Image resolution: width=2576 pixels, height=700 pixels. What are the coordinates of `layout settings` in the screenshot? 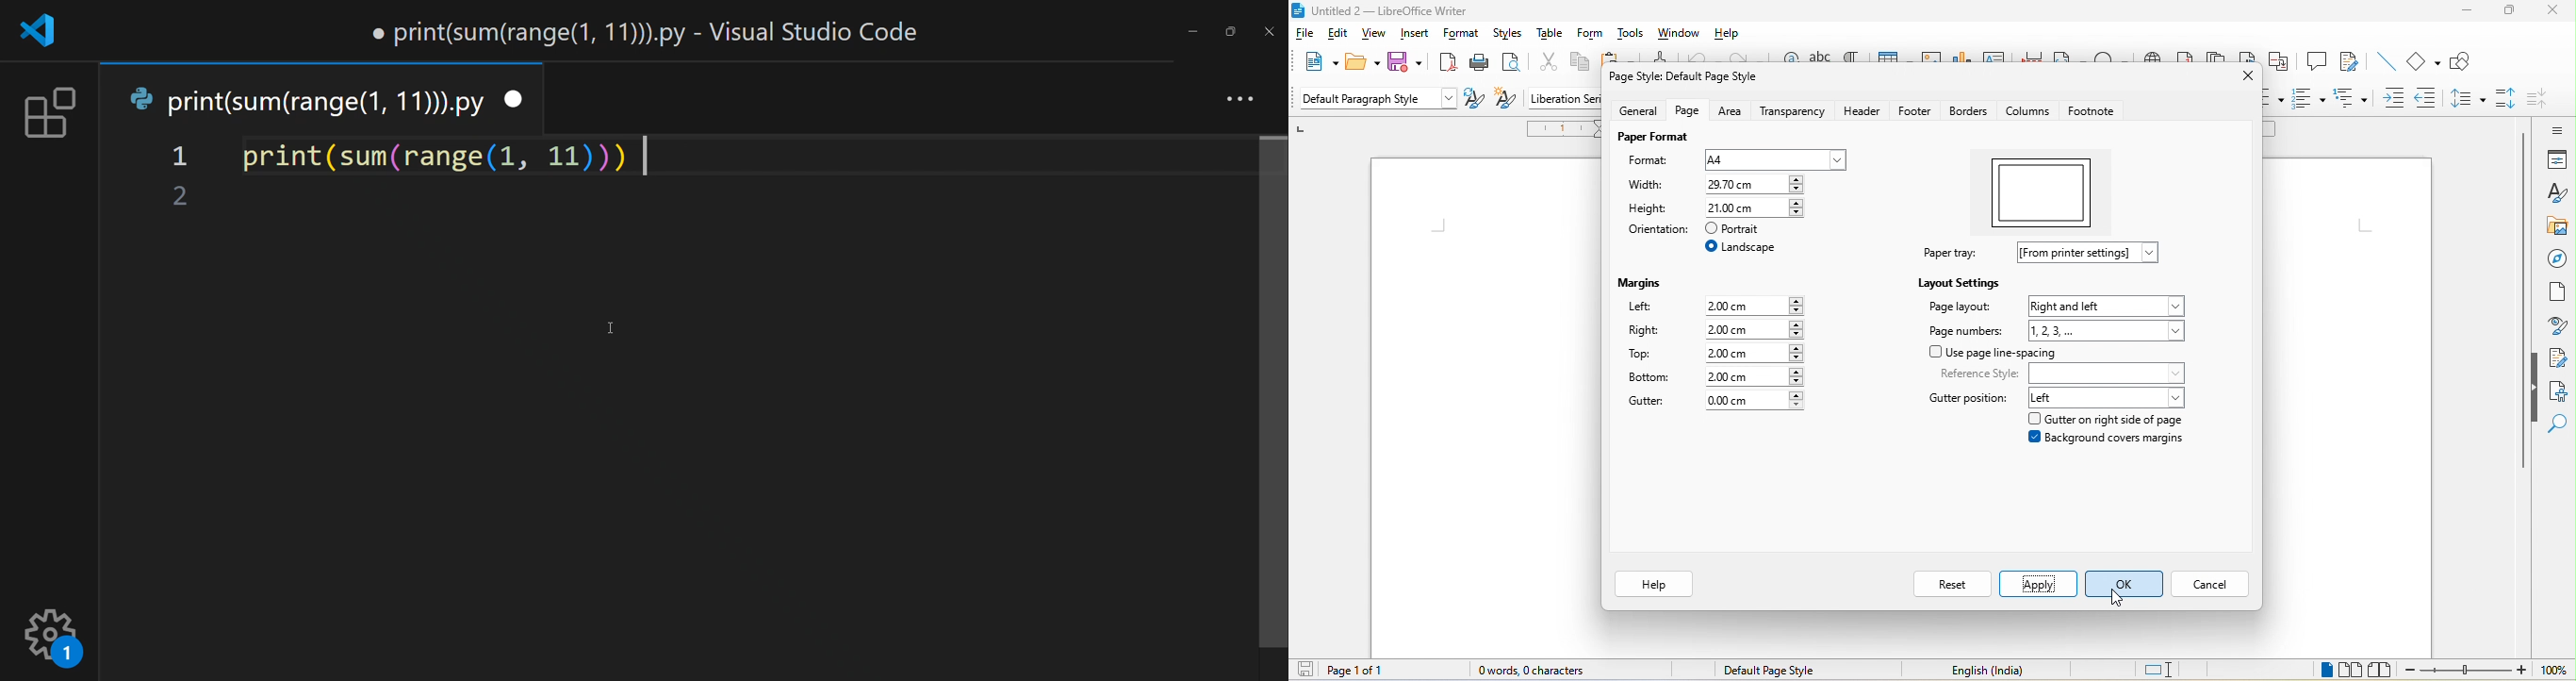 It's located at (1960, 281).